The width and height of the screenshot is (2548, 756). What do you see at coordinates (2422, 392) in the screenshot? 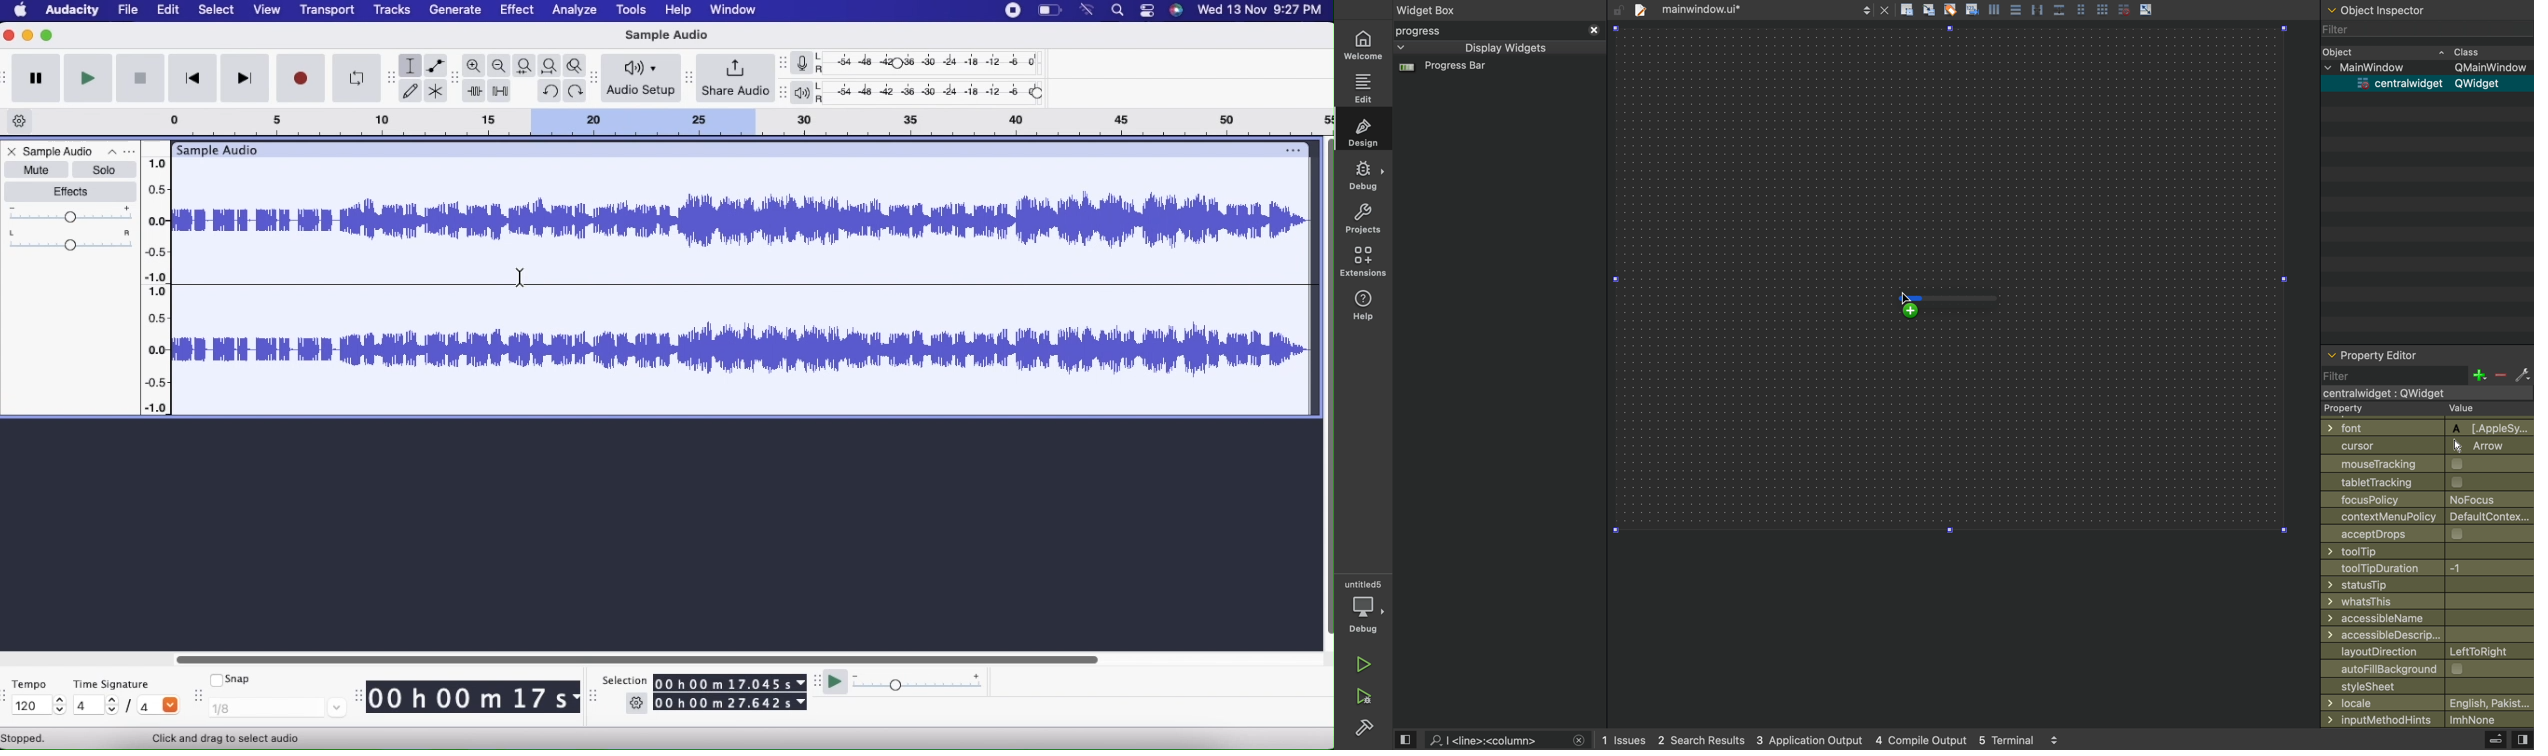
I see `centrawidget` at bounding box center [2422, 392].